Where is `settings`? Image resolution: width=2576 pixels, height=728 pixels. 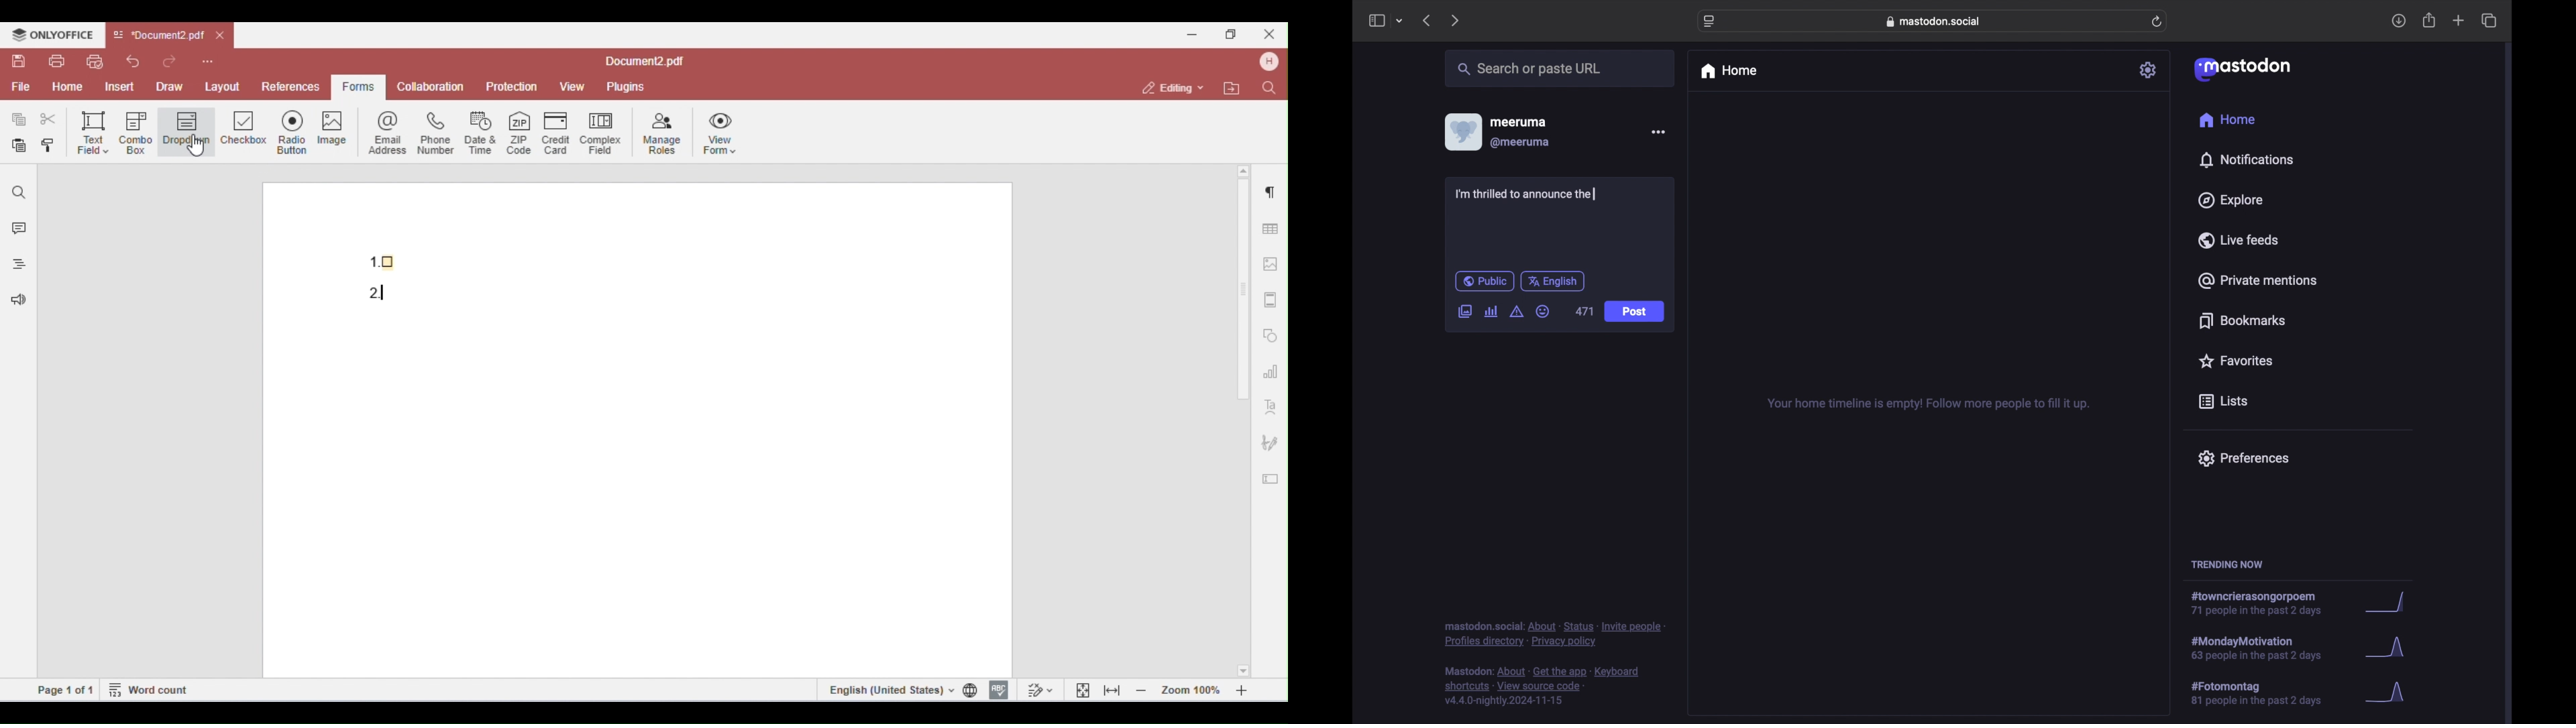
settings is located at coordinates (2149, 70).